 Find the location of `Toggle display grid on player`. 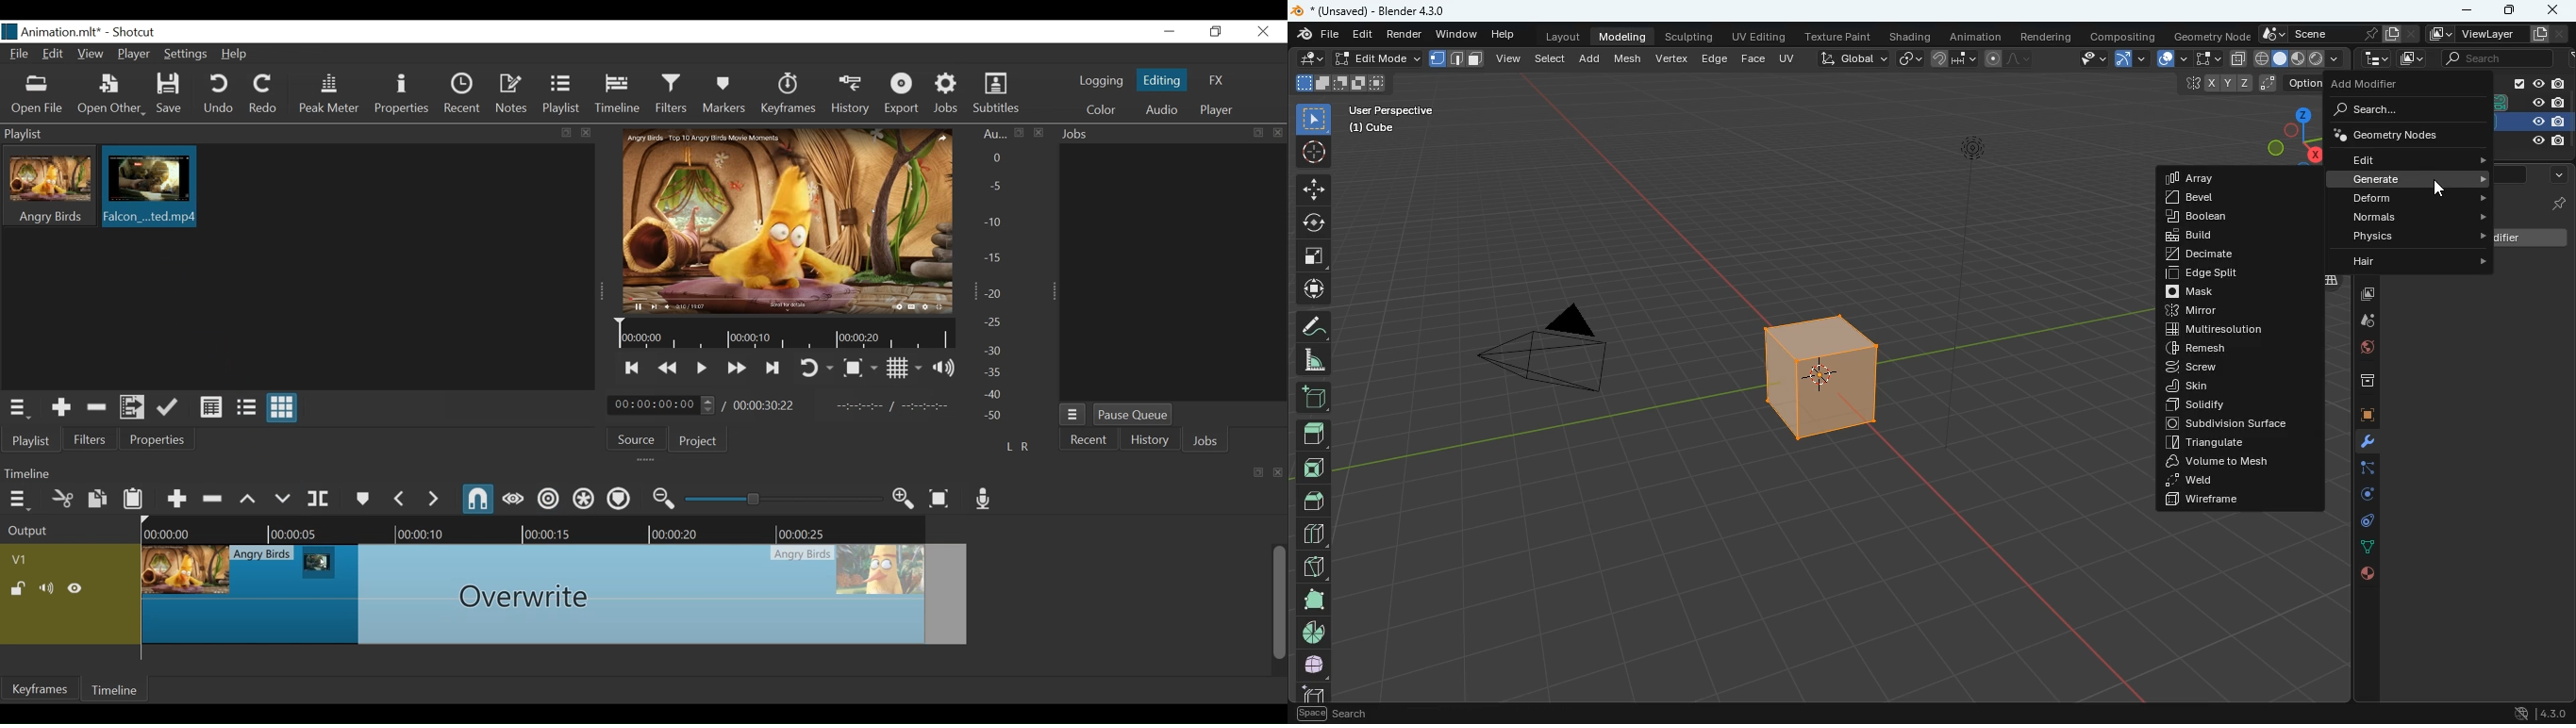

Toggle display grid on player is located at coordinates (904, 369).